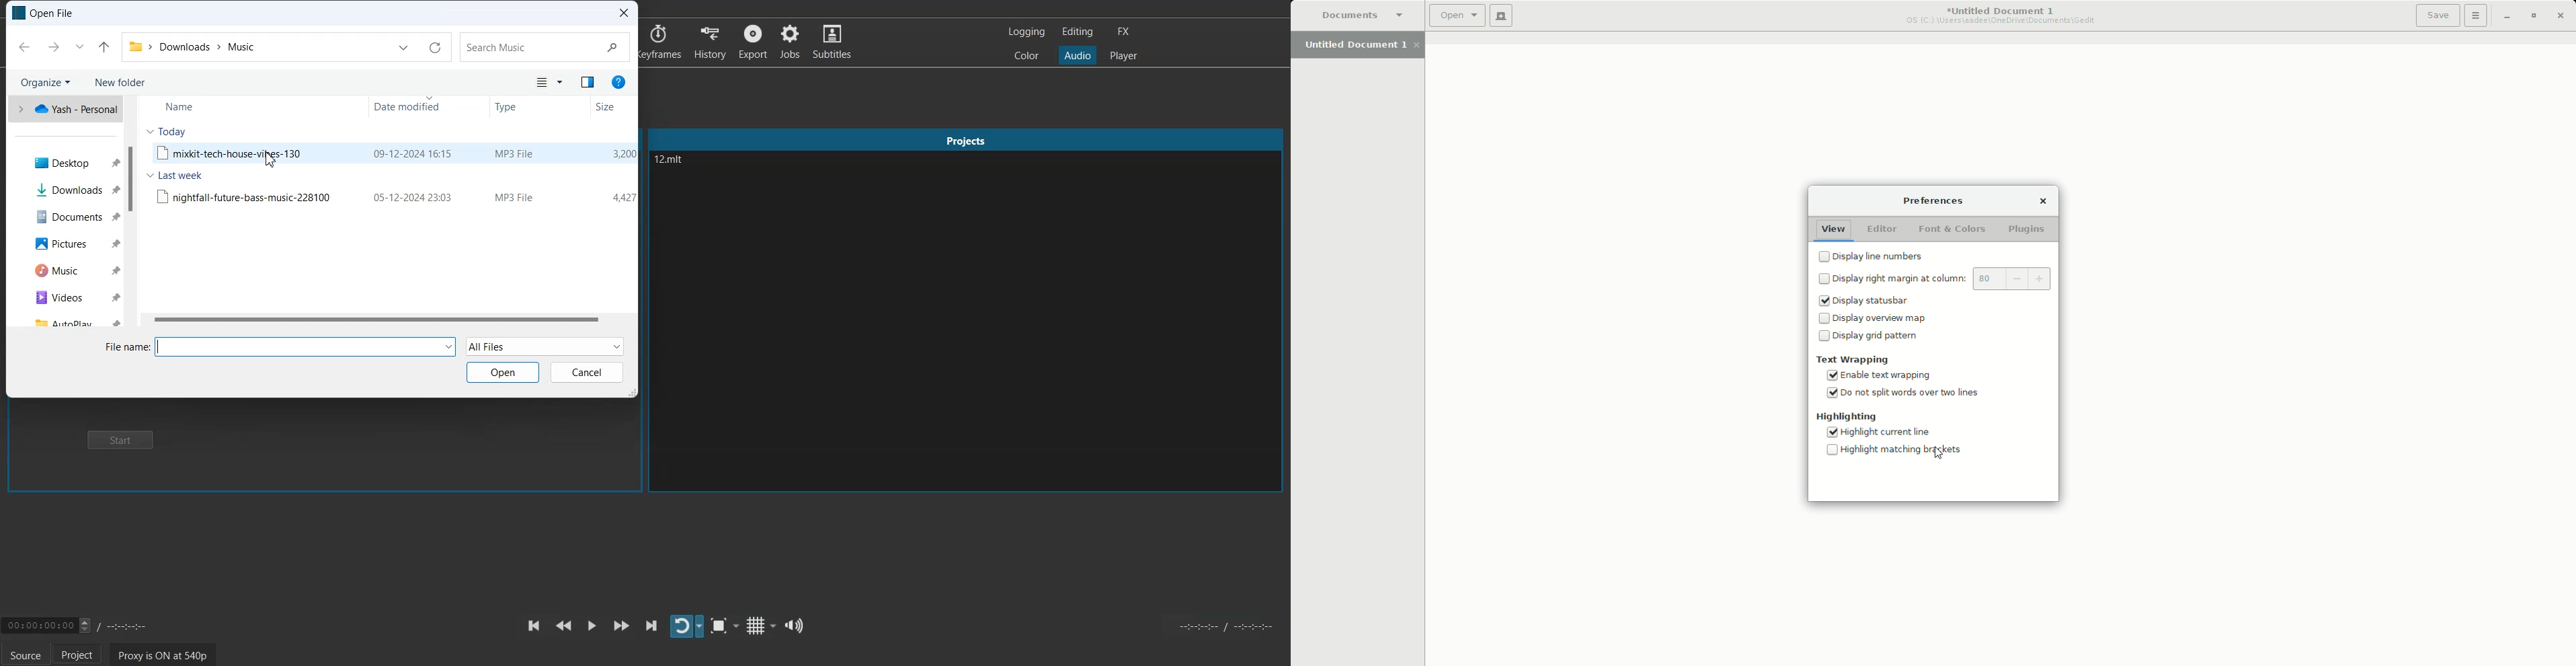 This screenshot has width=2576, height=672. What do you see at coordinates (63, 189) in the screenshot?
I see `Downloads` at bounding box center [63, 189].